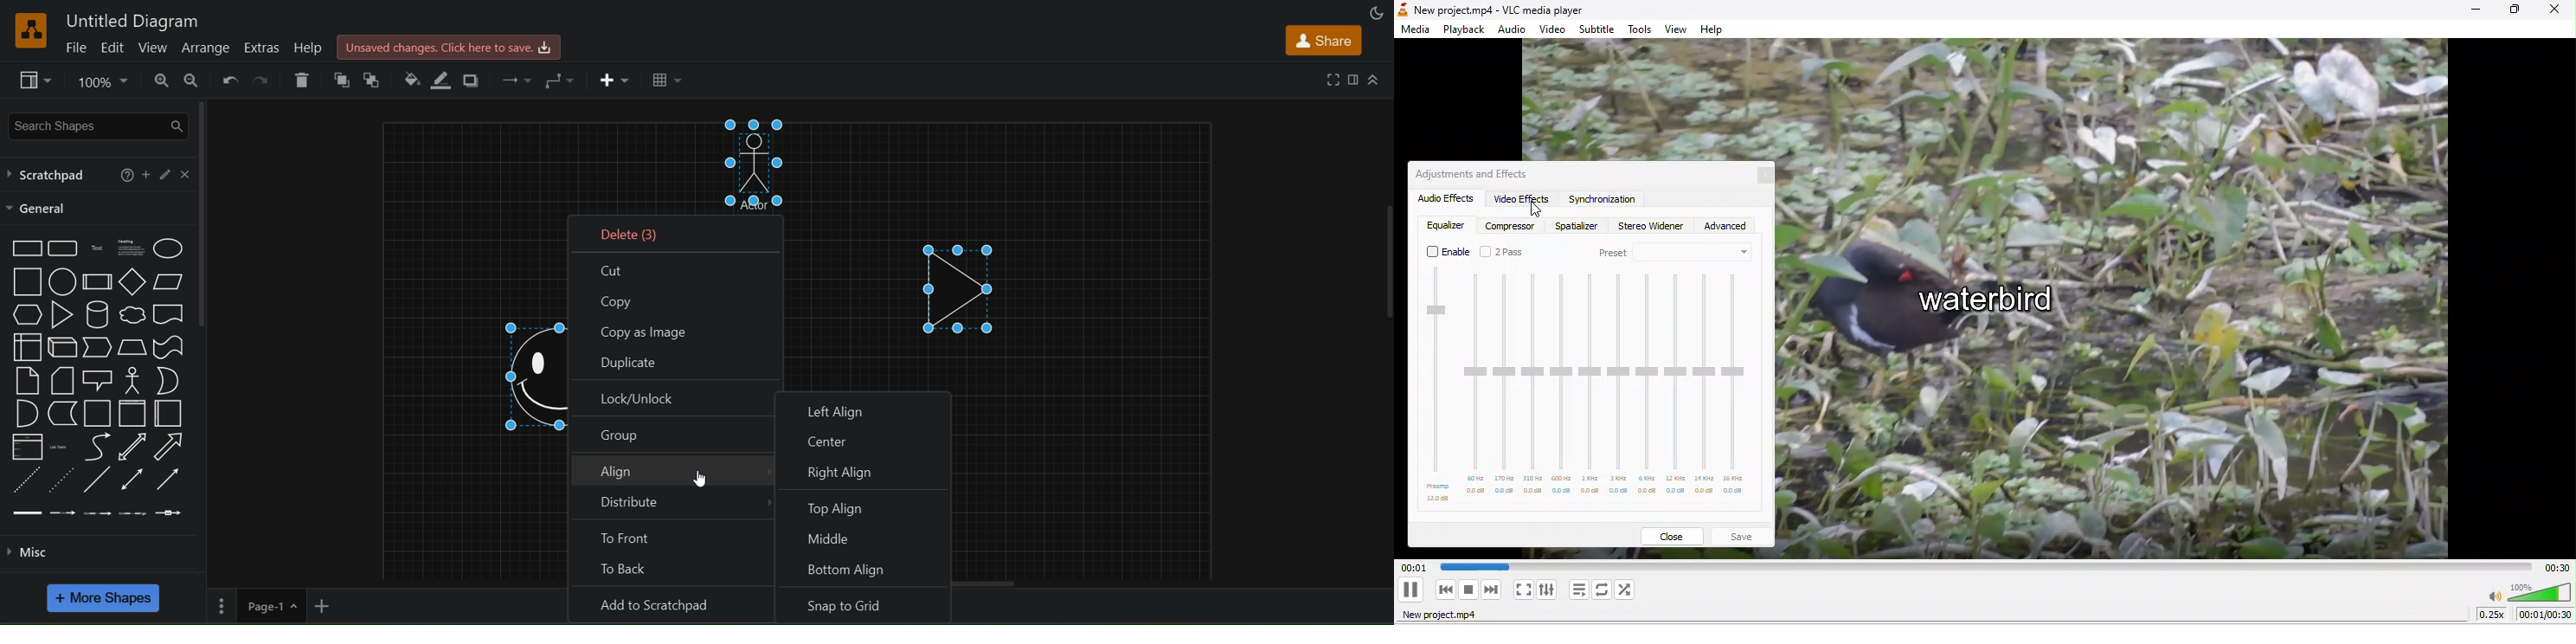 The height and width of the screenshot is (644, 2576). What do you see at coordinates (667, 81) in the screenshot?
I see `table` at bounding box center [667, 81].